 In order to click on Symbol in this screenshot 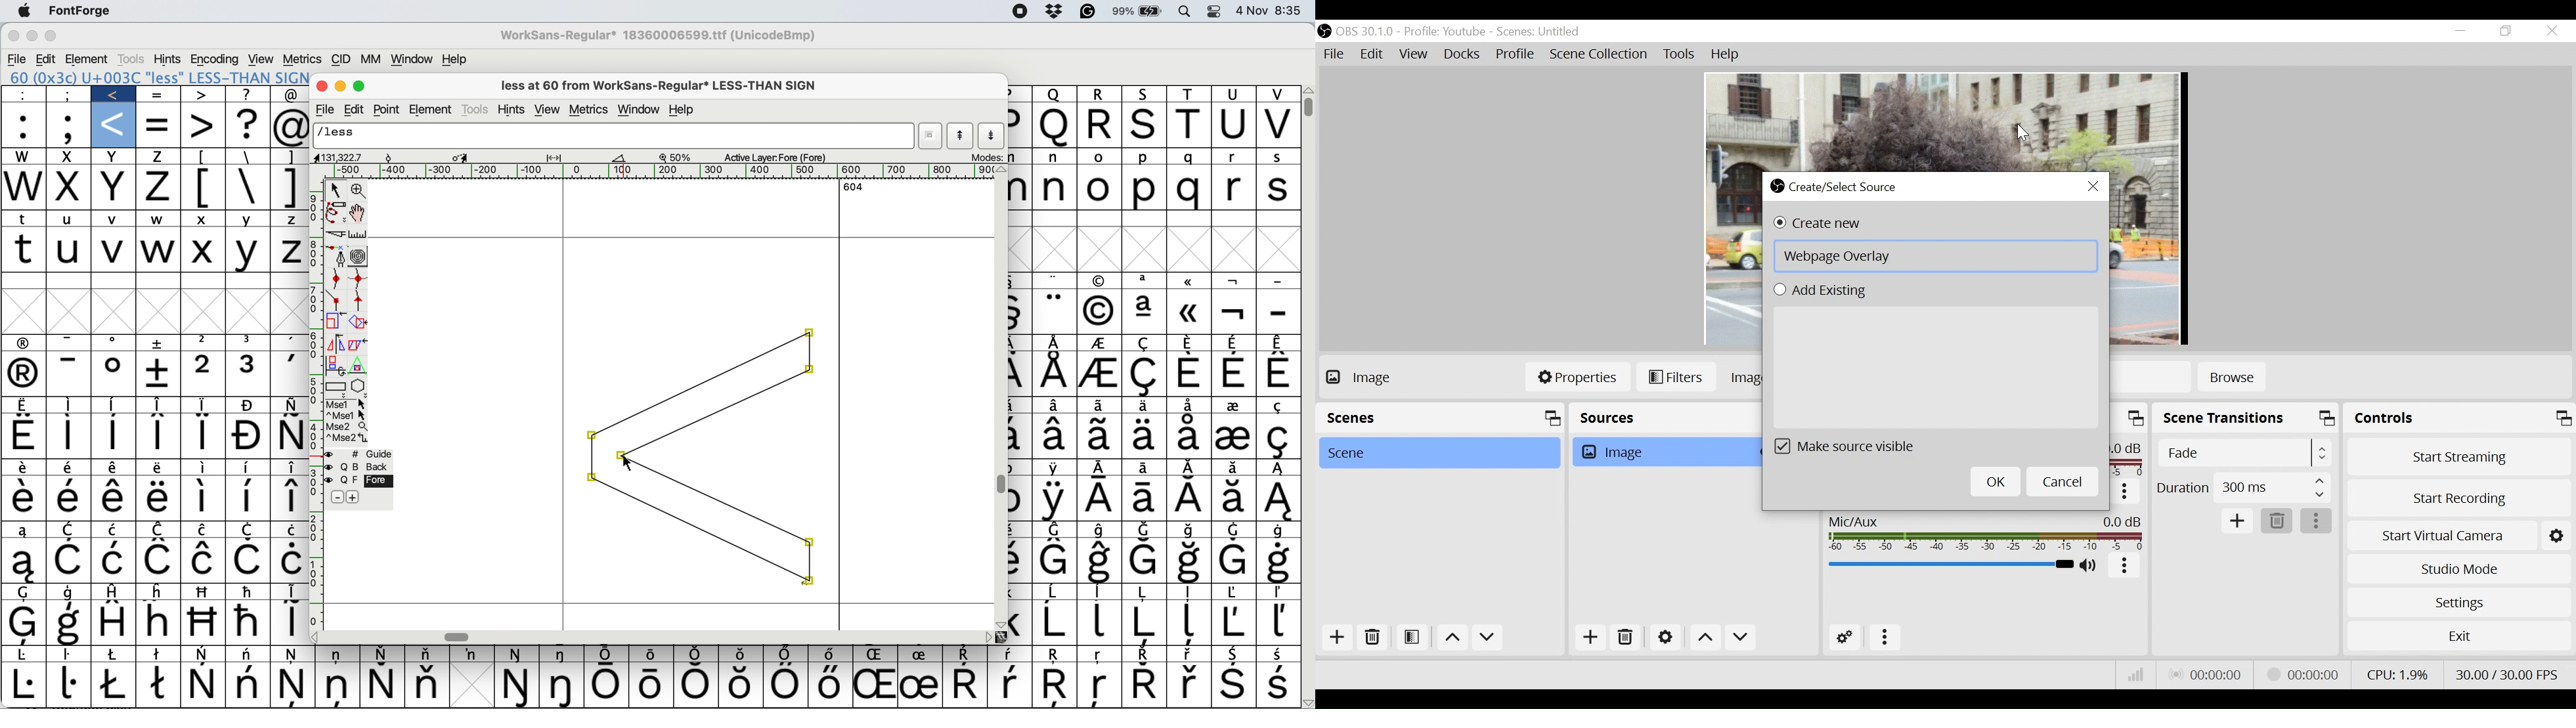, I will do `click(1103, 469)`.